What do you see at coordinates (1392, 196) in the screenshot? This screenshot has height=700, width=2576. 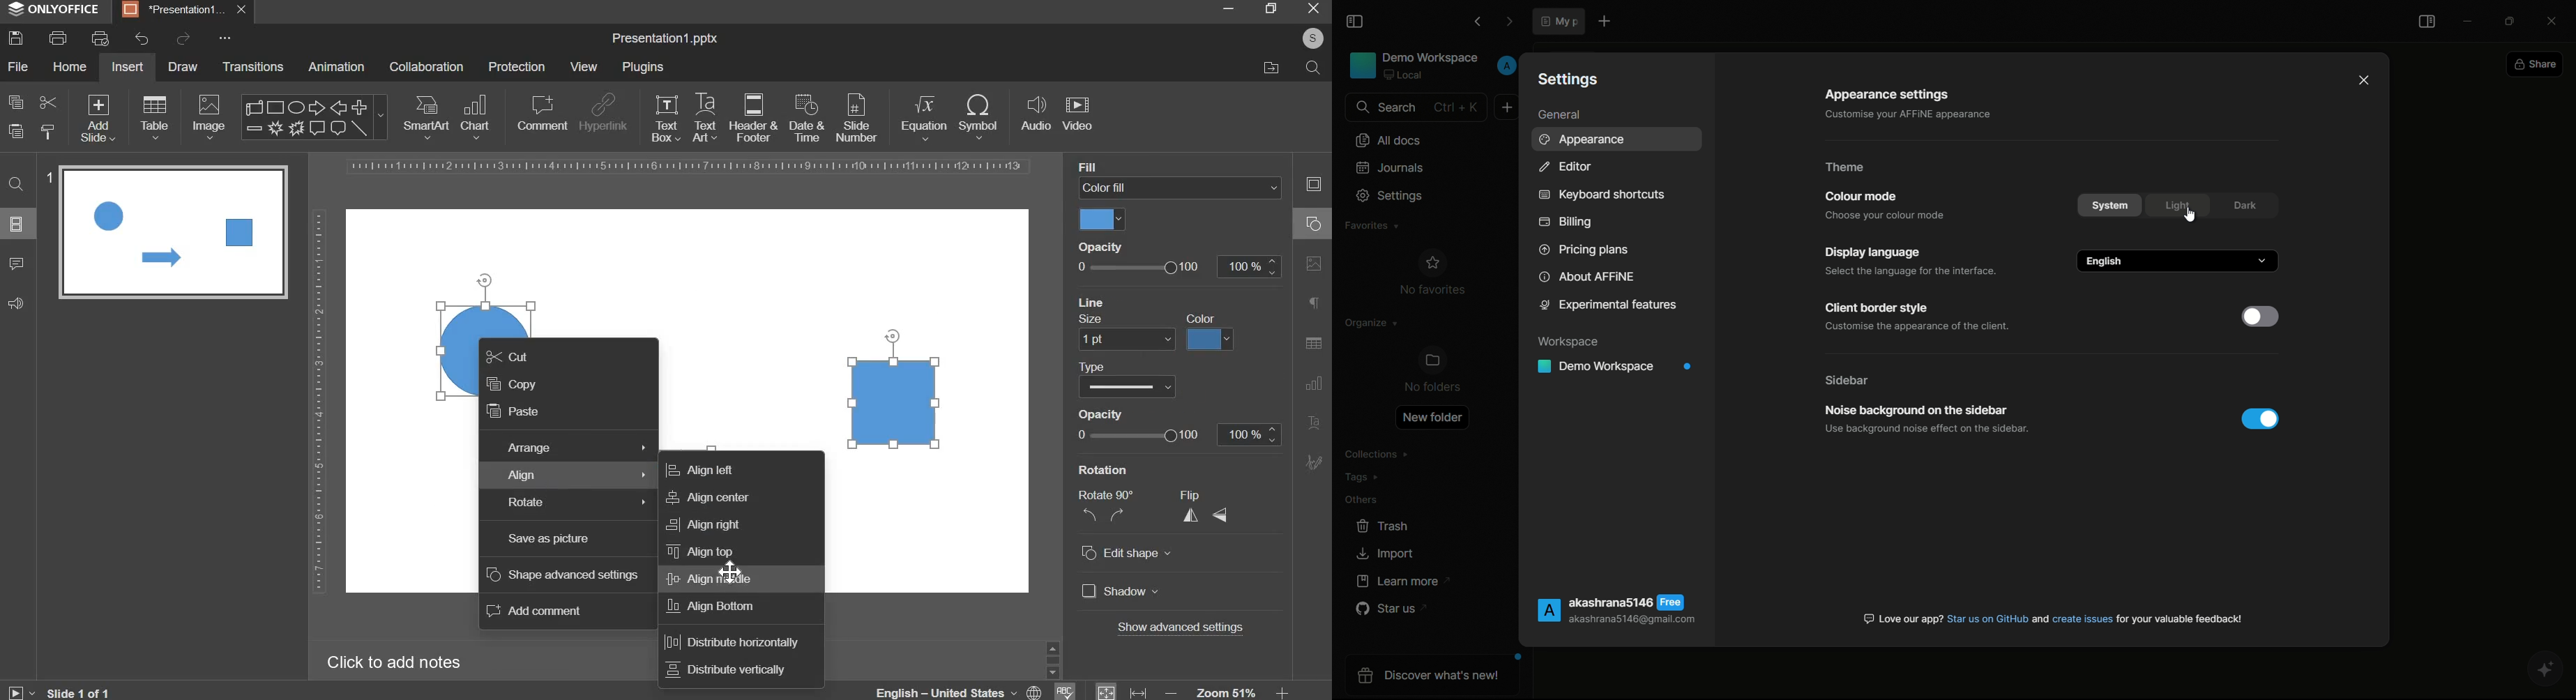 I see `settings` at bounding box center [1392, 196].